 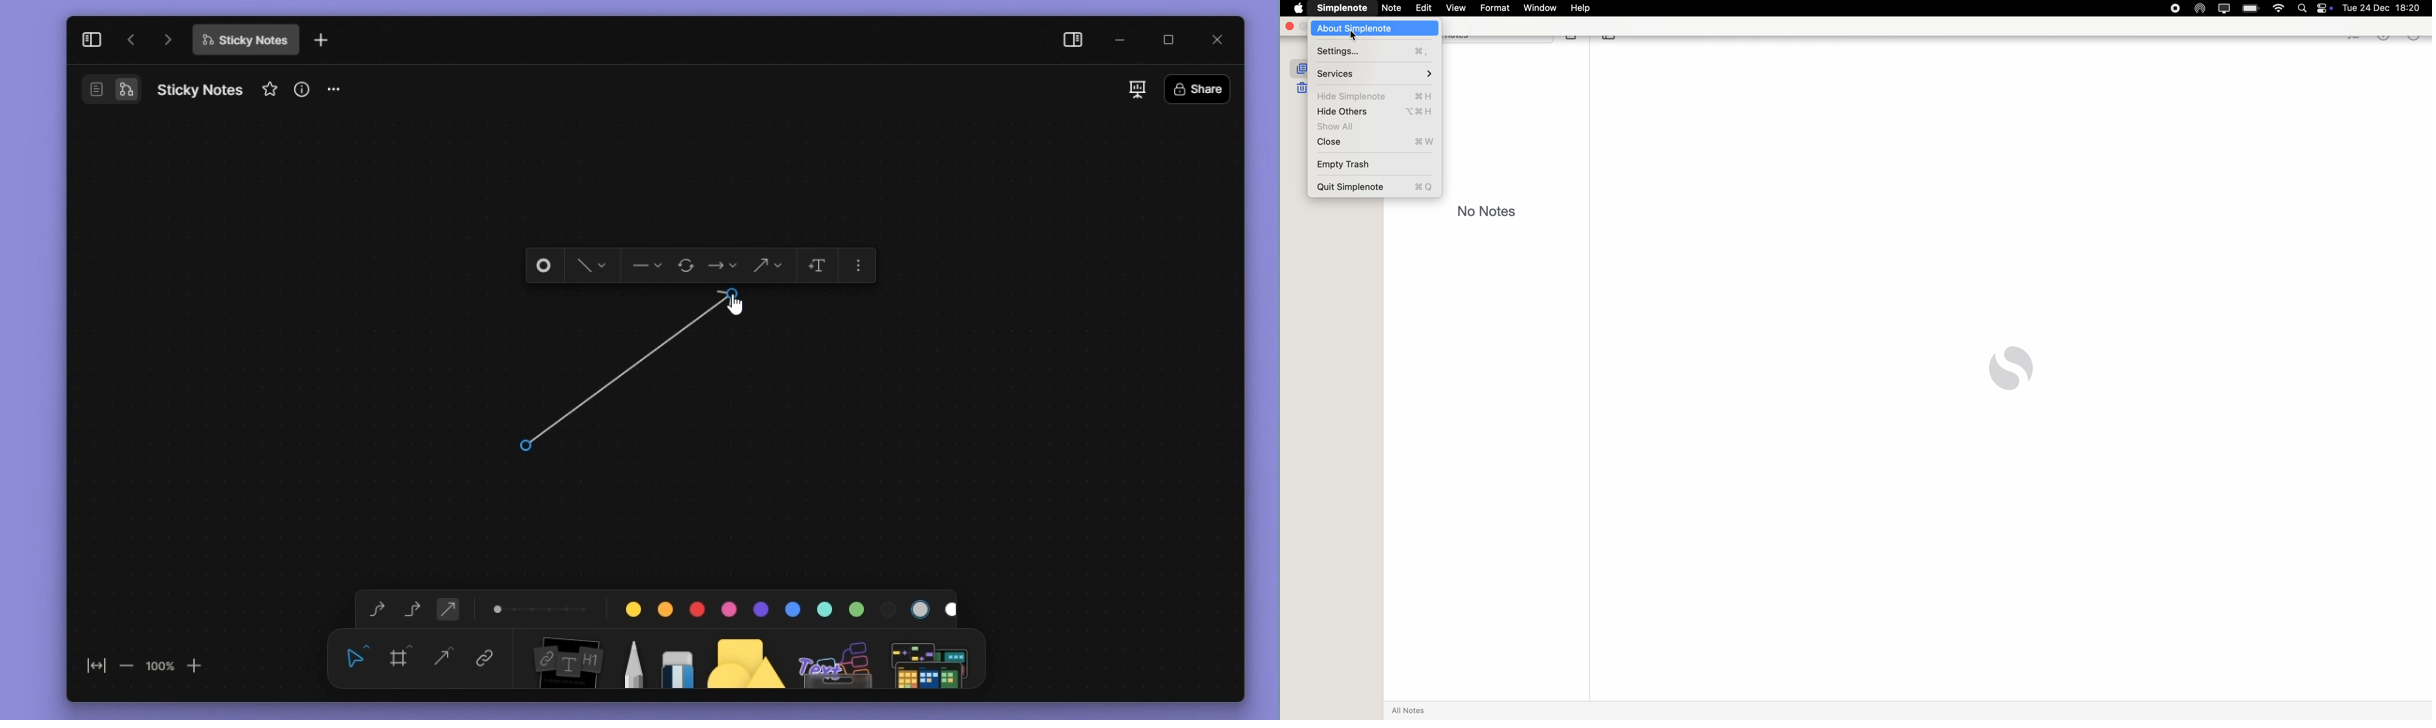 What do you see at coordinates (1377, 112) in the screenshot?
I see `hide others` at bounding box center [1377, 112].